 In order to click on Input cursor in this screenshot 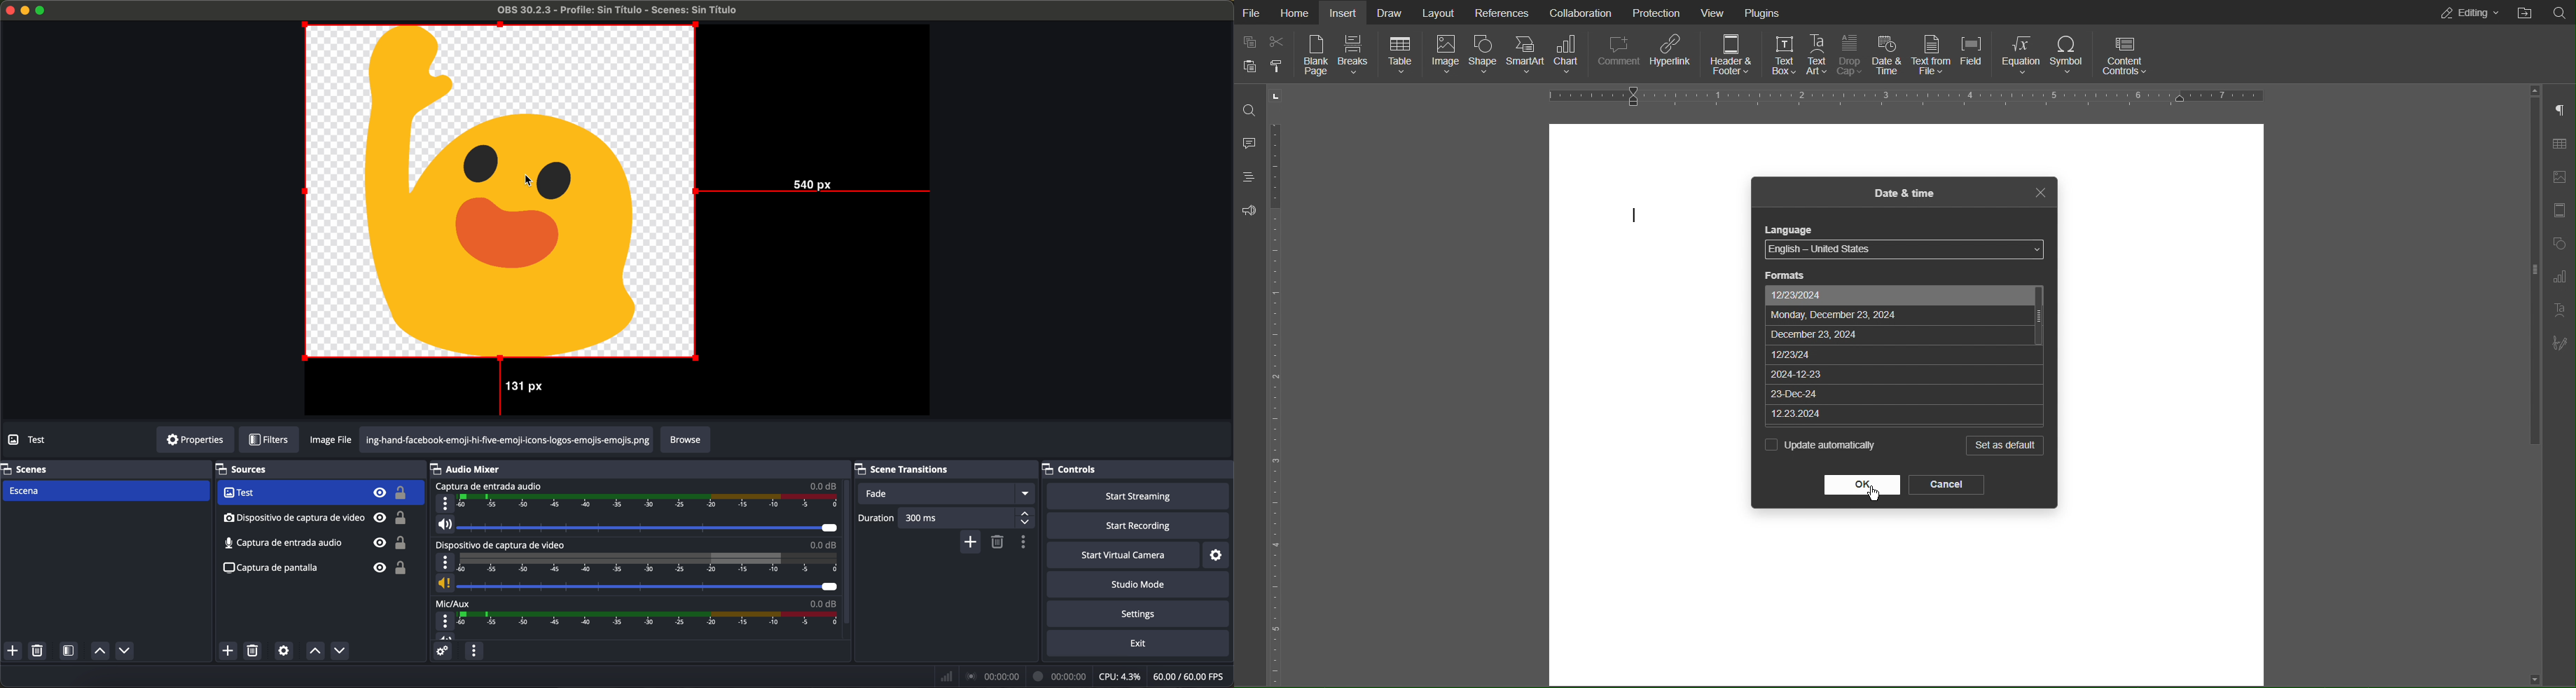, I will do `click(1635, 218)`.